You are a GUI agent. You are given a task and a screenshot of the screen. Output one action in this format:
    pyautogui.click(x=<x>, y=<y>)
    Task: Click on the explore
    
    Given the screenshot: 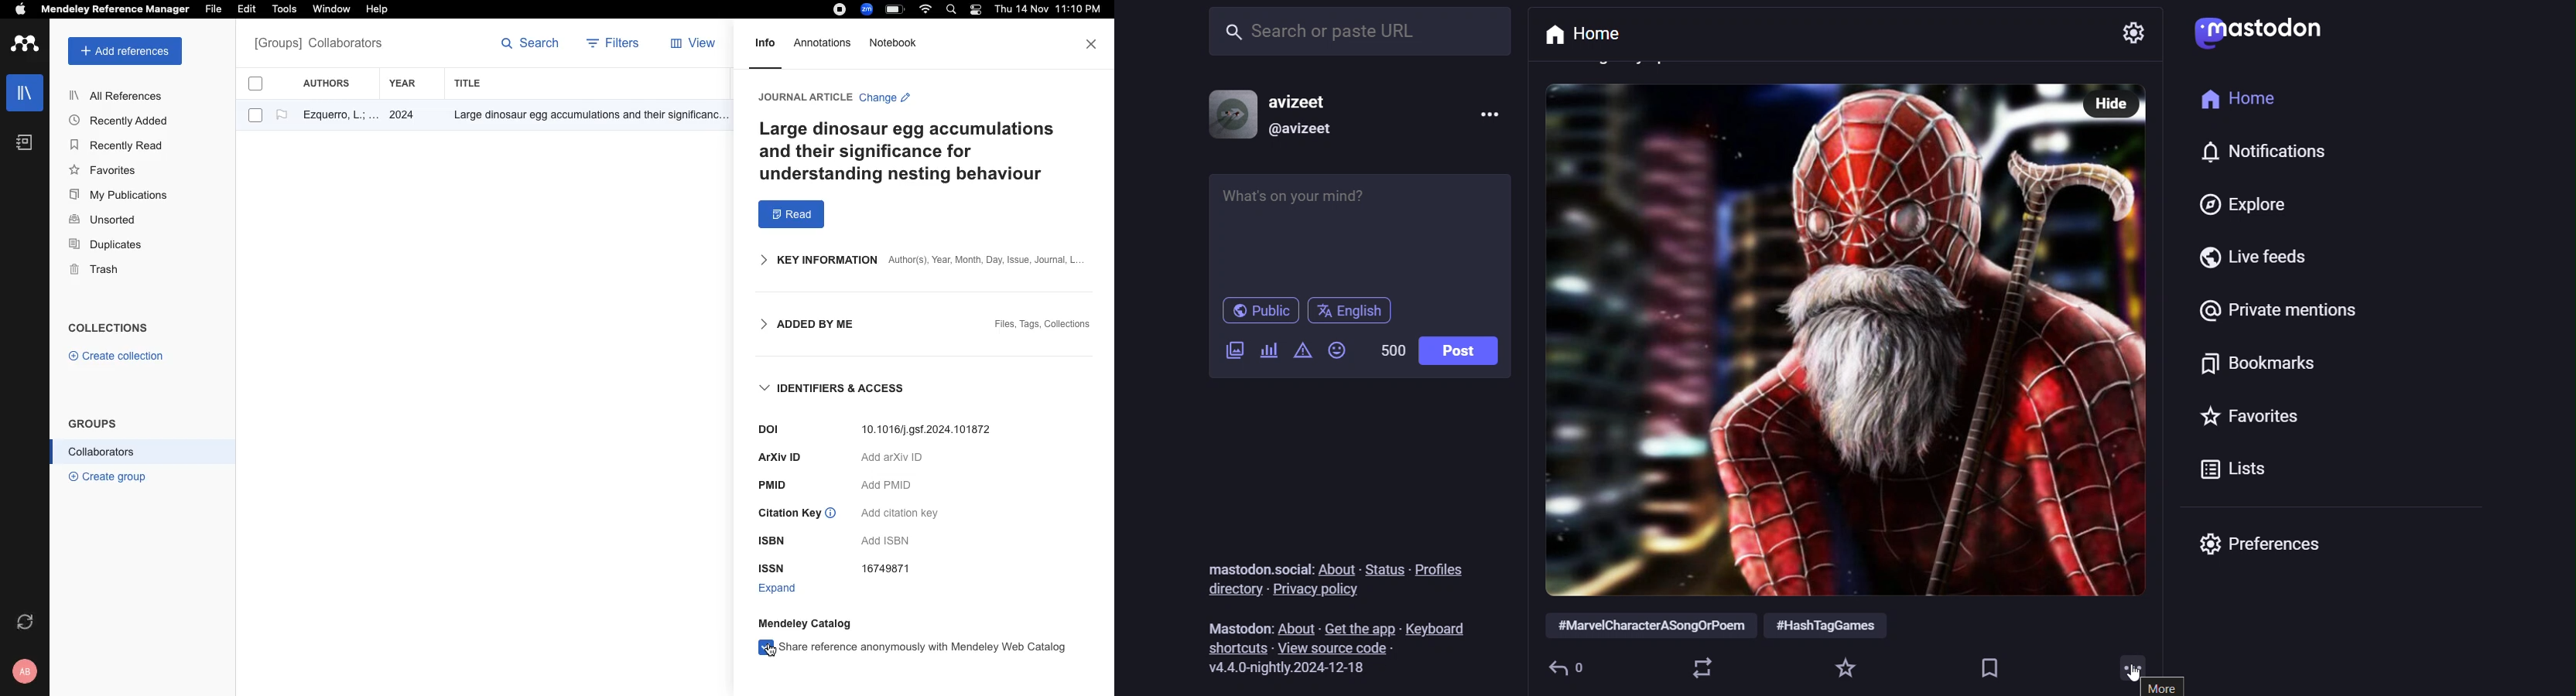 What is the action you would take?
    pyautogui.click(x=2240, y=202)
    